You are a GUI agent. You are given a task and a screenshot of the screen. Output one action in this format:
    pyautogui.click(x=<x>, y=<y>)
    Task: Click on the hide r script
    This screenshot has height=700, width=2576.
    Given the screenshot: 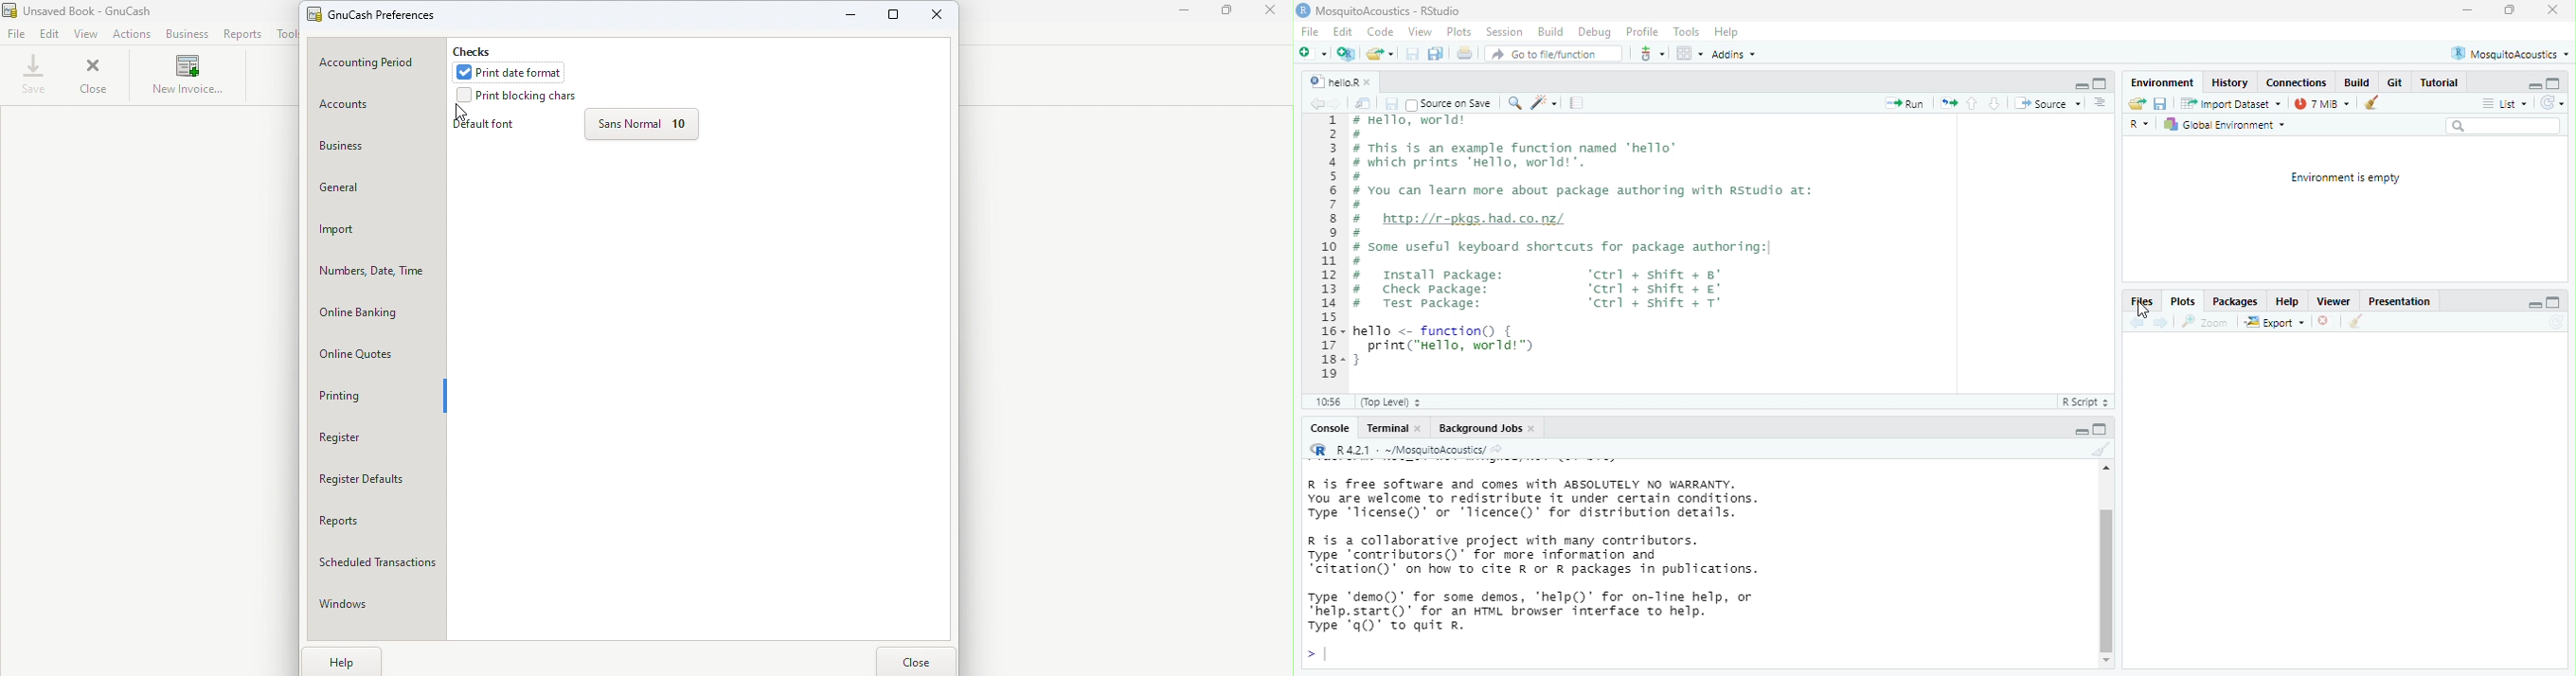 What is the action you would take?
    pyautogui.click(x=2533, y=302)
    